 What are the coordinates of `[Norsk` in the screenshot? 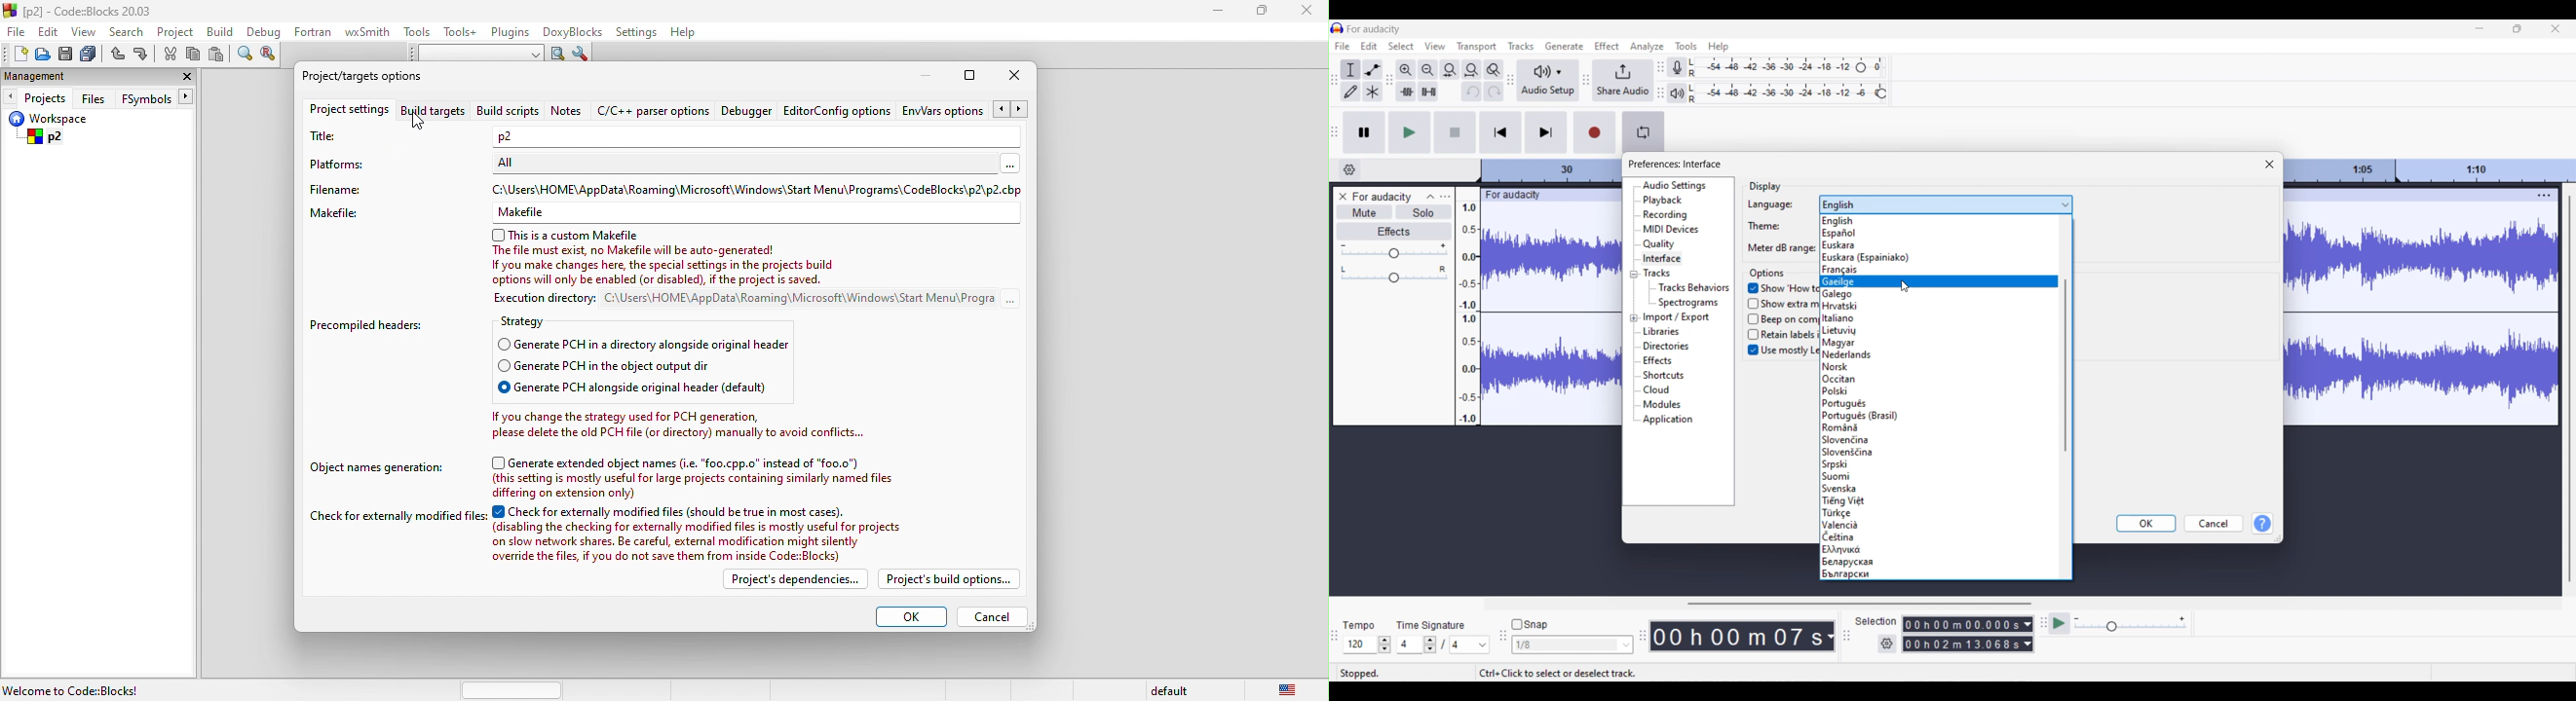 It's located at (1836, 368).